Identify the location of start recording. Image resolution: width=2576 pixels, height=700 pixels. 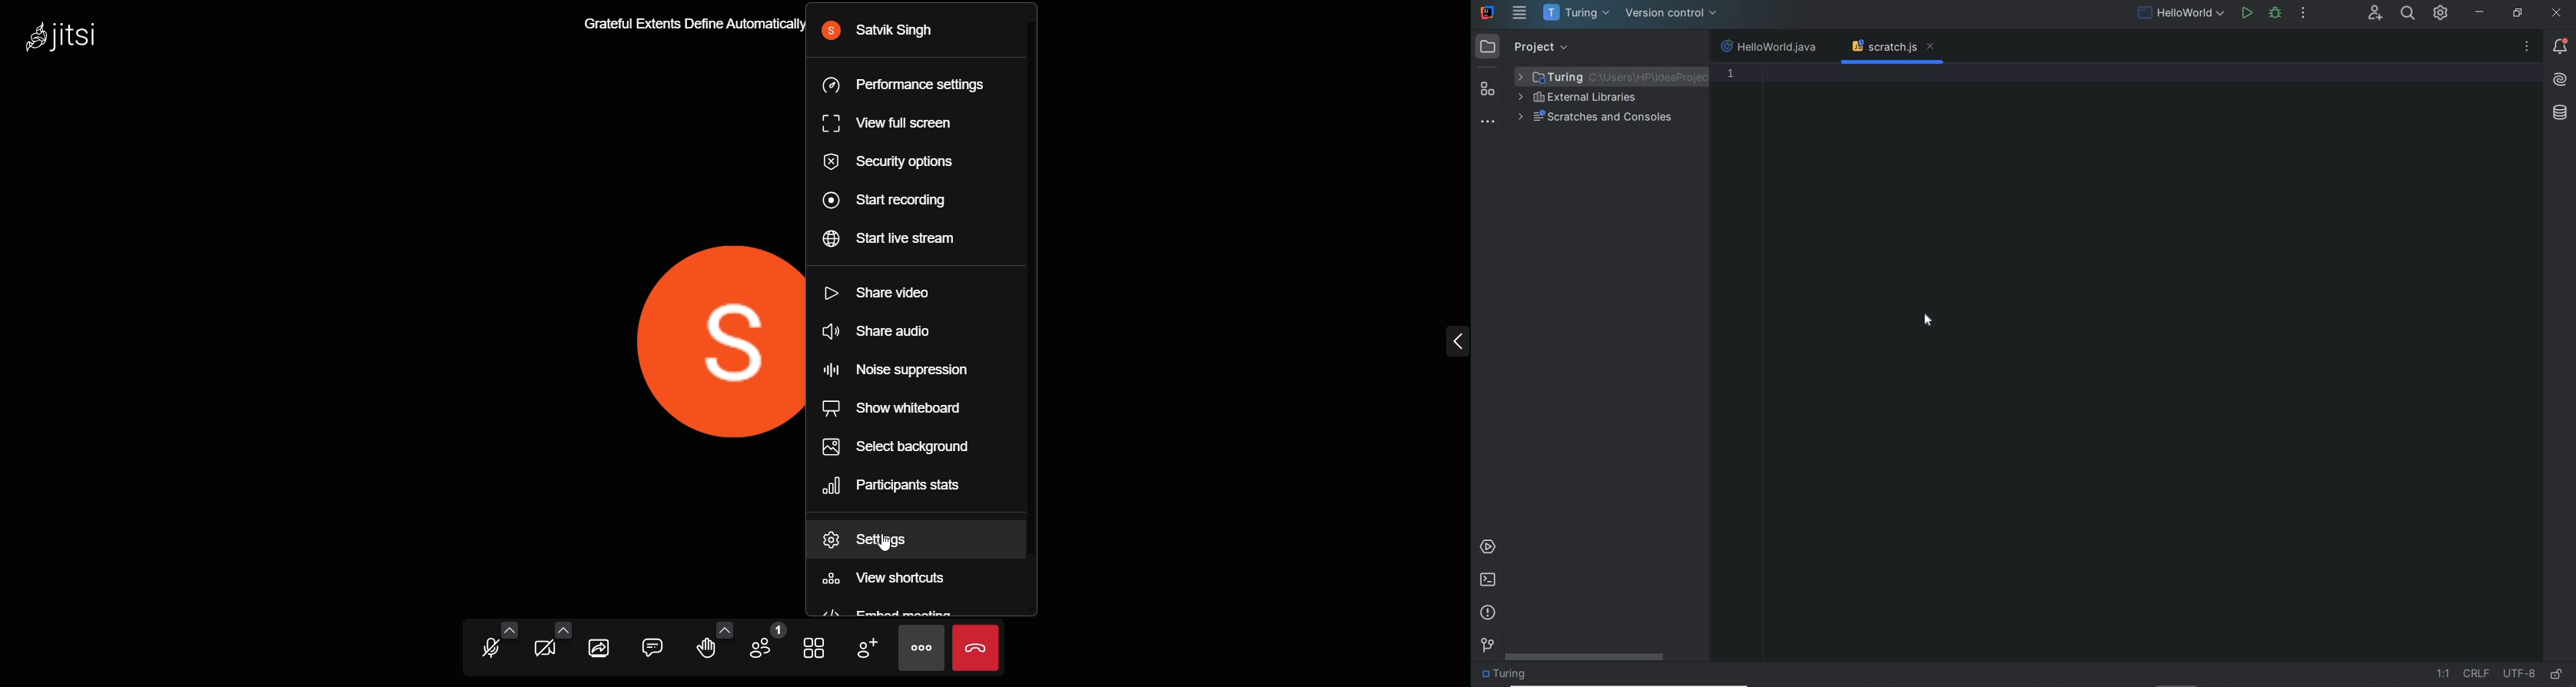
(886, 203).